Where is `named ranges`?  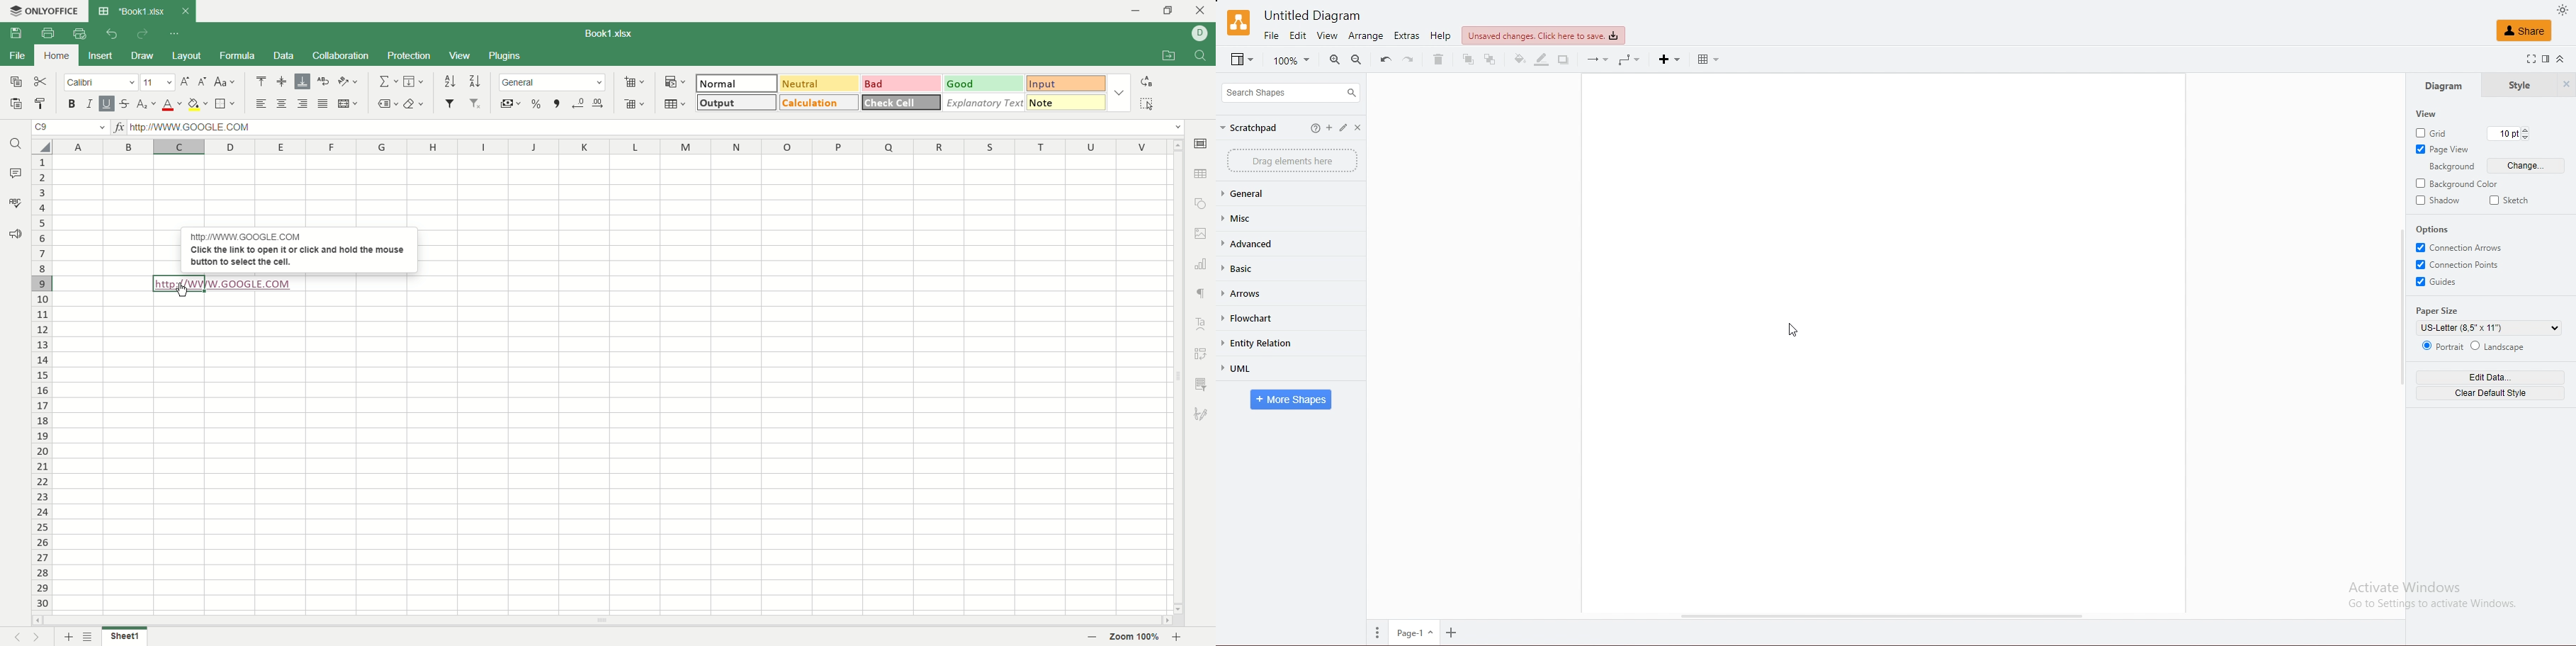 named ranges is located at coordinates (388, 105).